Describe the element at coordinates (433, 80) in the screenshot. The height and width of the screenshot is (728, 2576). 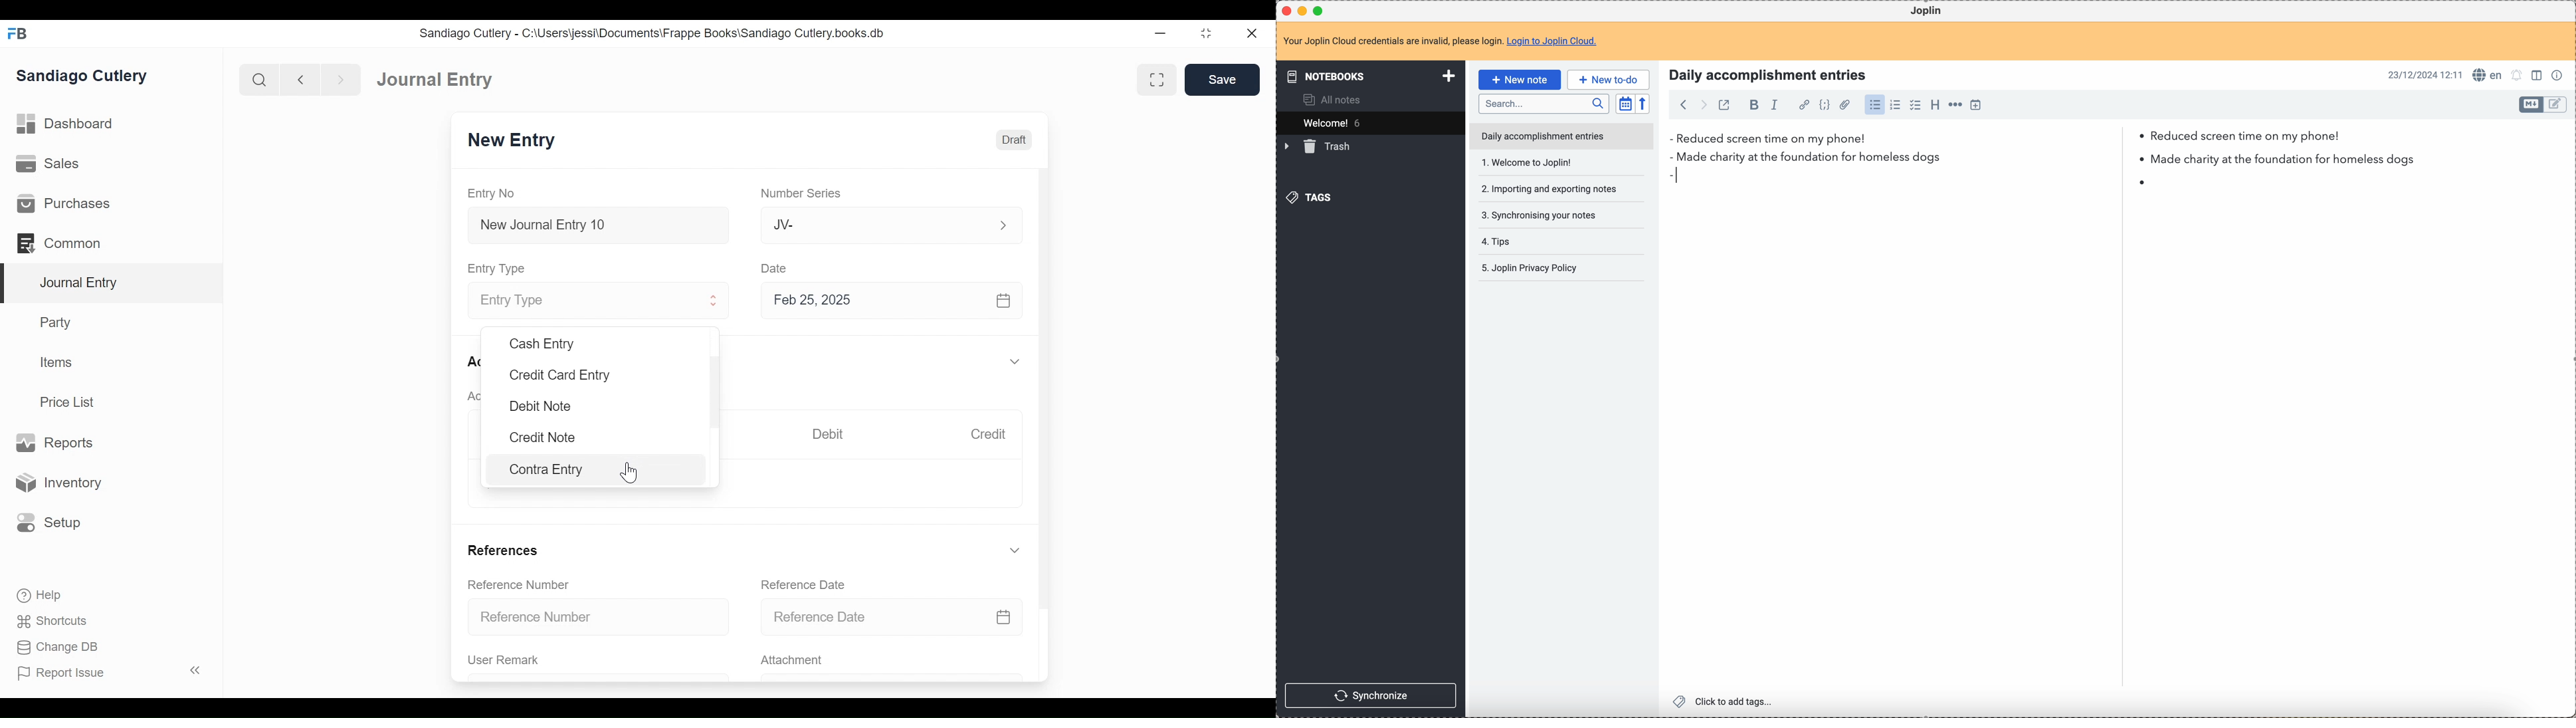
I see `Journal Entry` at that location.